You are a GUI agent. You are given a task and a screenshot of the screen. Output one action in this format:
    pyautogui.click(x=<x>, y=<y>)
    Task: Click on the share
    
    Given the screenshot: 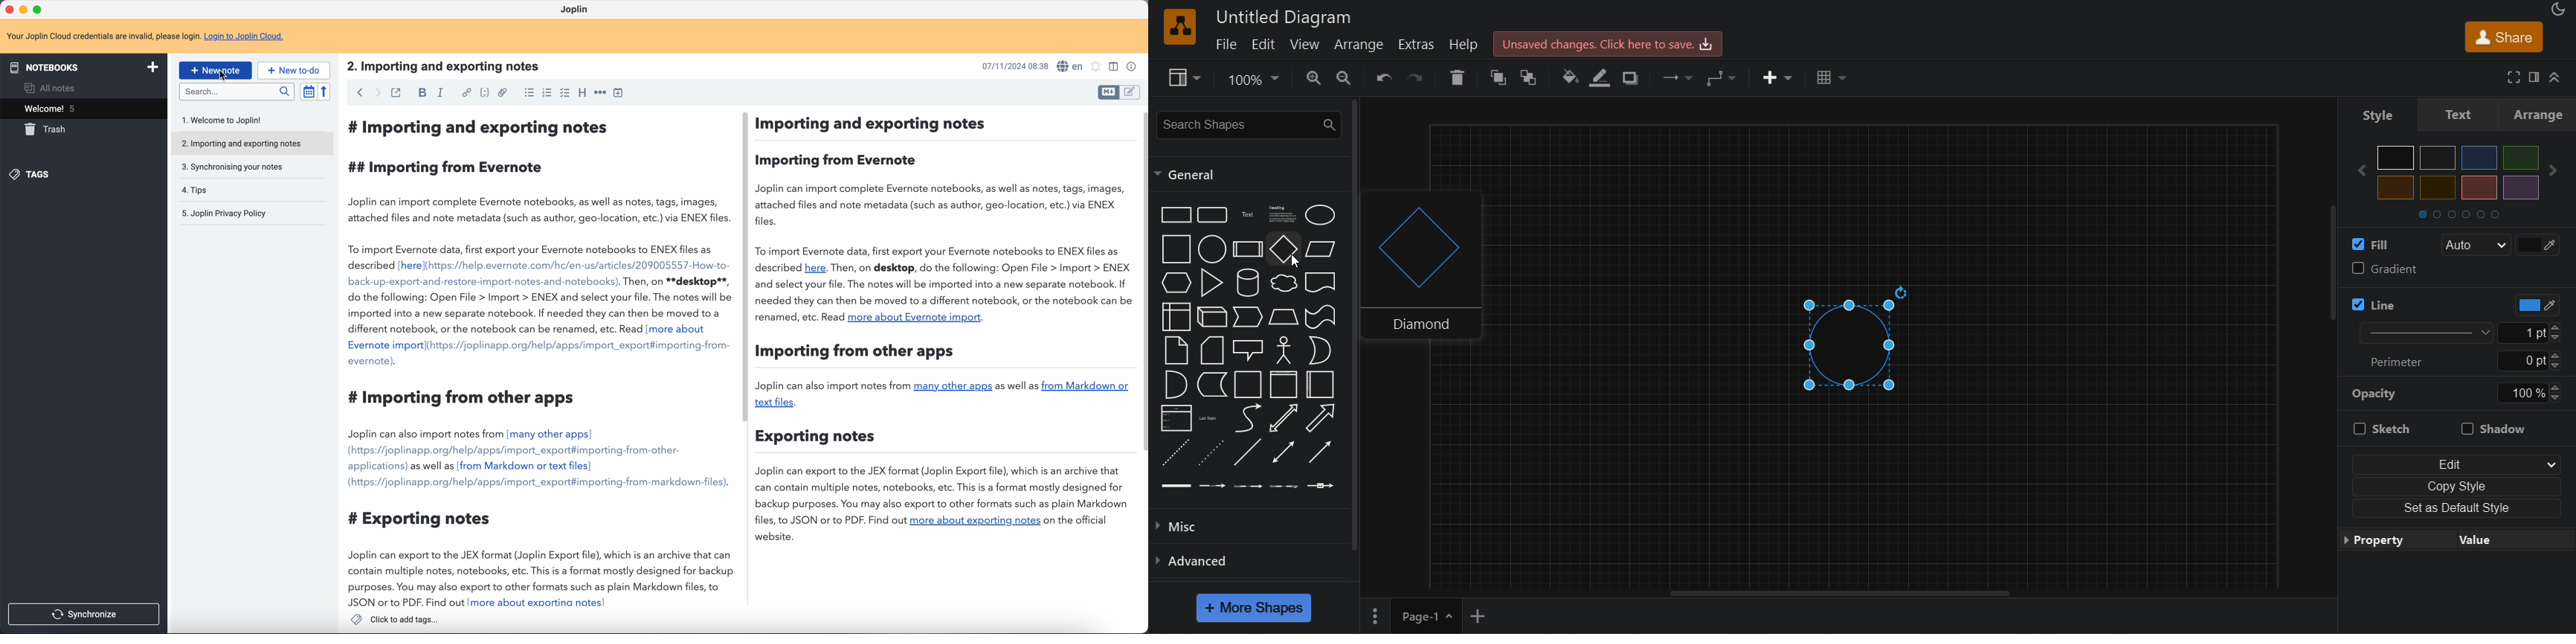 What is the action you would take?
    pyautogui.click(x=2503, y=36)
    